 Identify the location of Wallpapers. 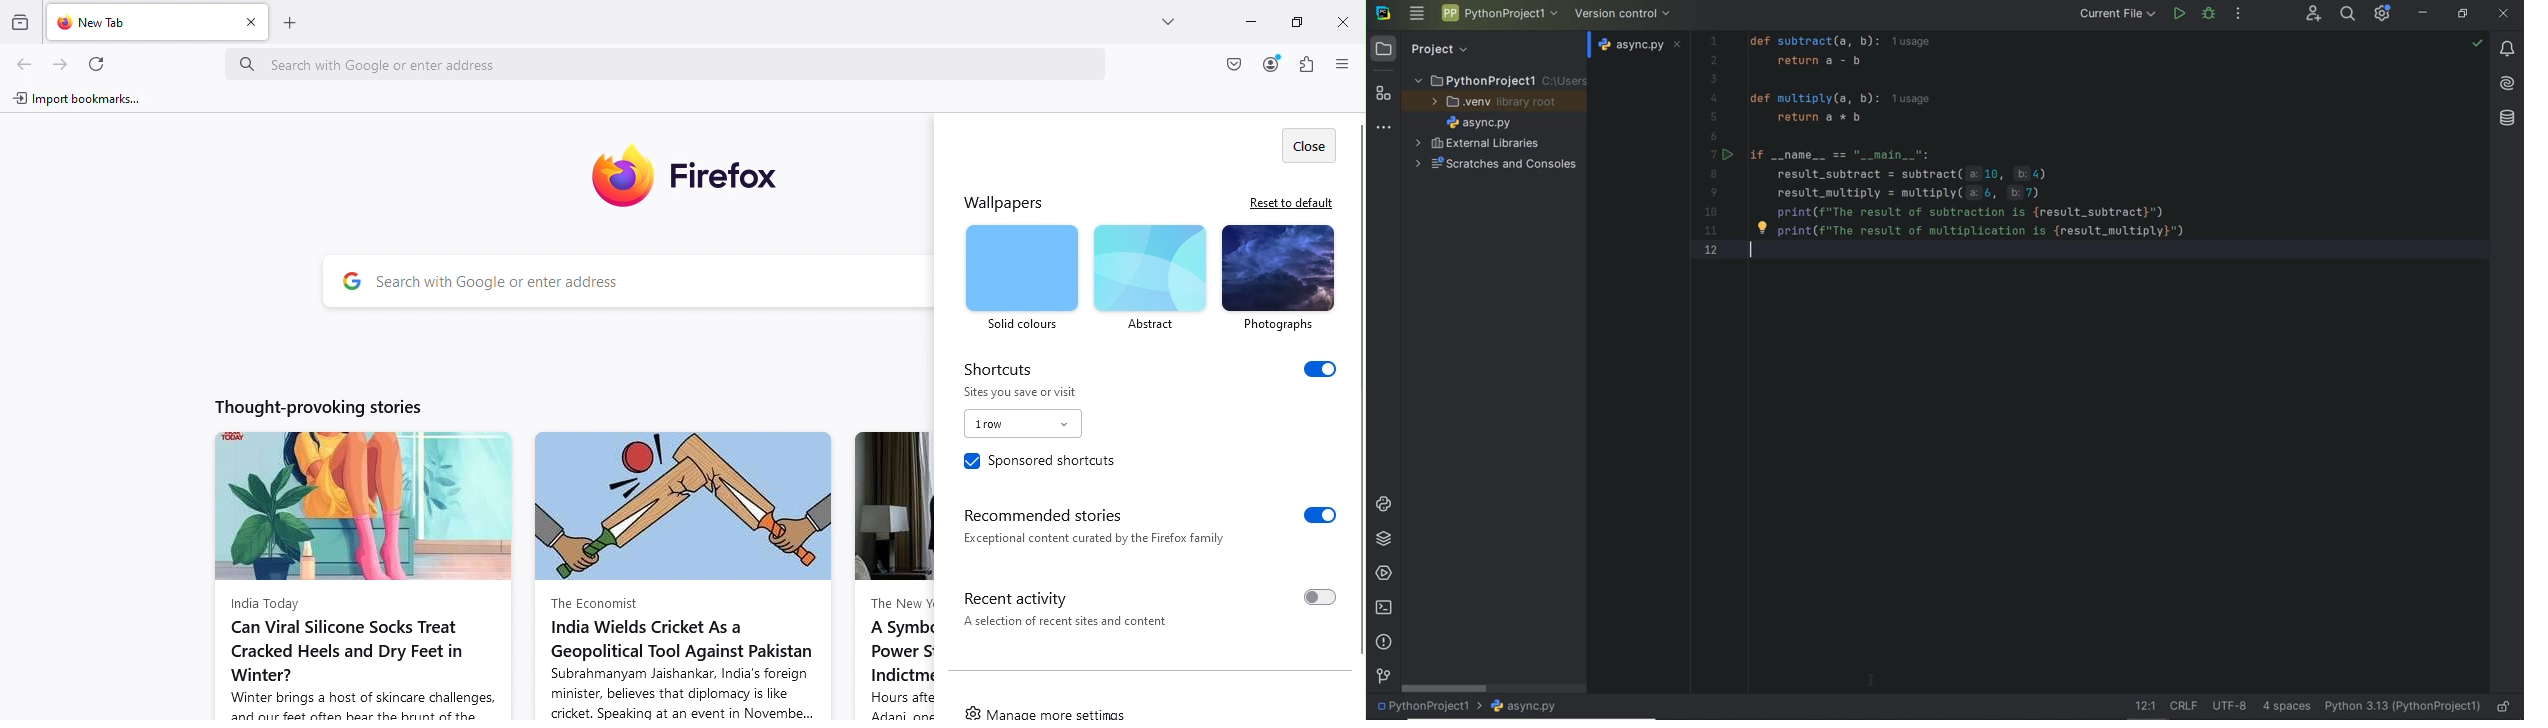
(1001, 202).